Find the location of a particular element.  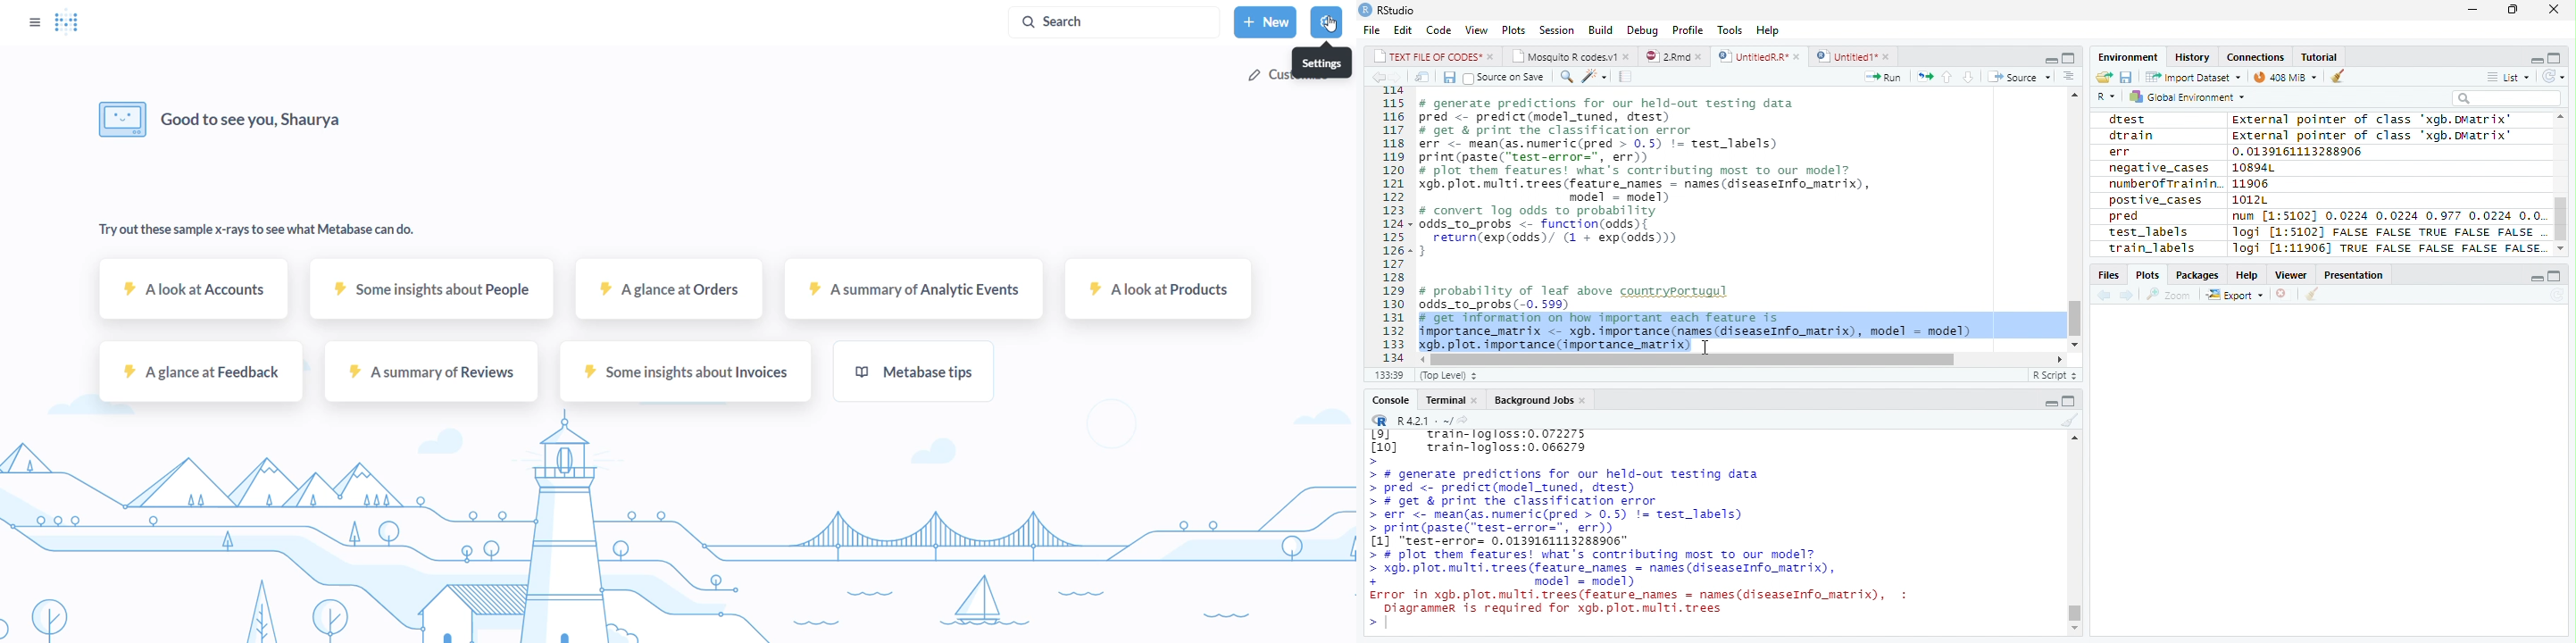

Plots is located at coordinates (1512, 29).